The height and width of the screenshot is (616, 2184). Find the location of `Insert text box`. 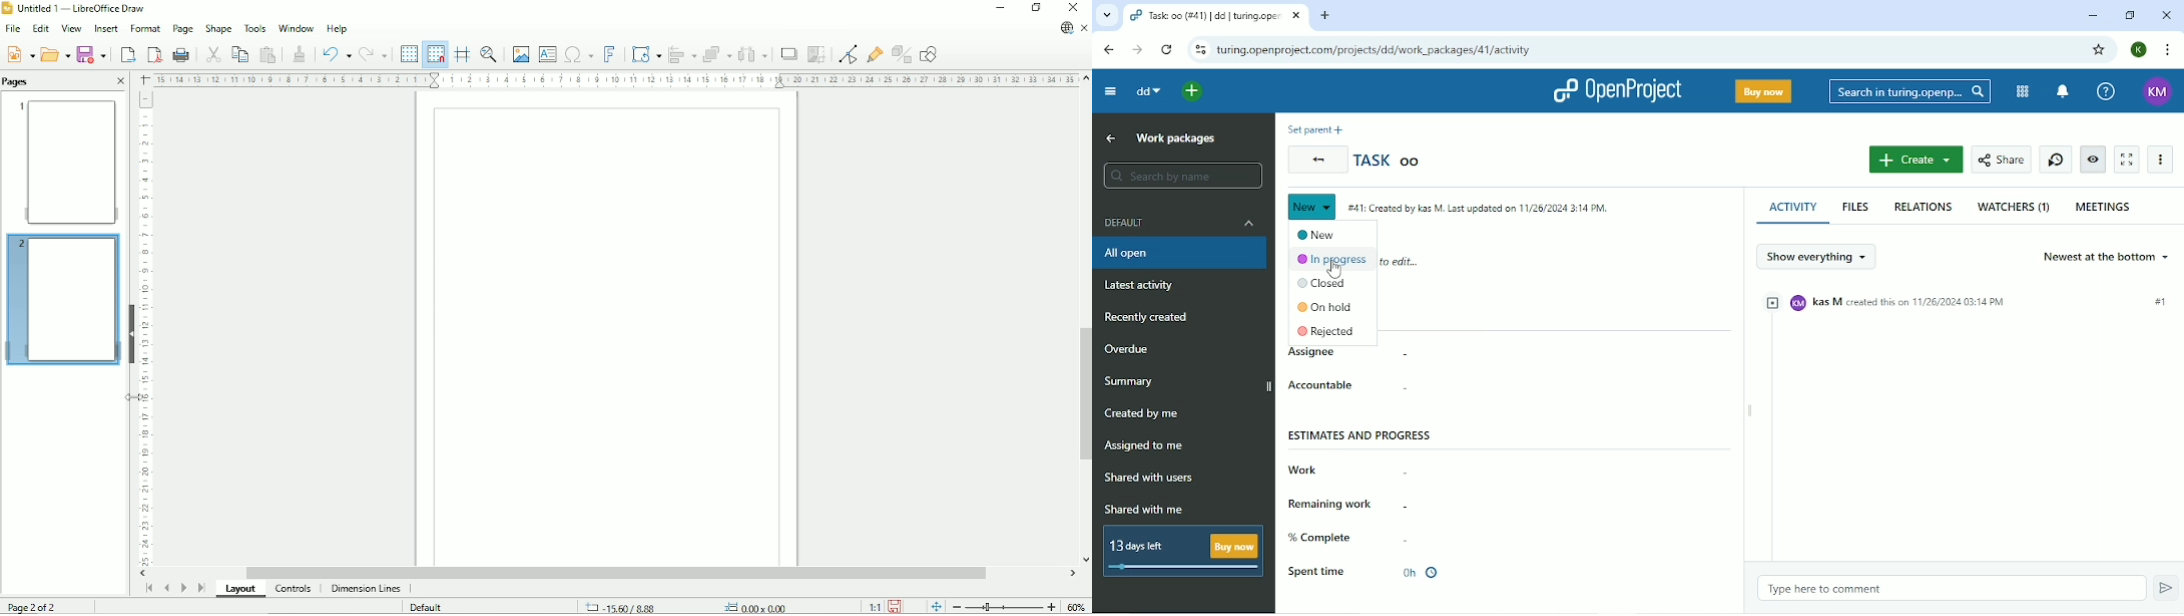

Insert text box is located at coordinates (547, 53).